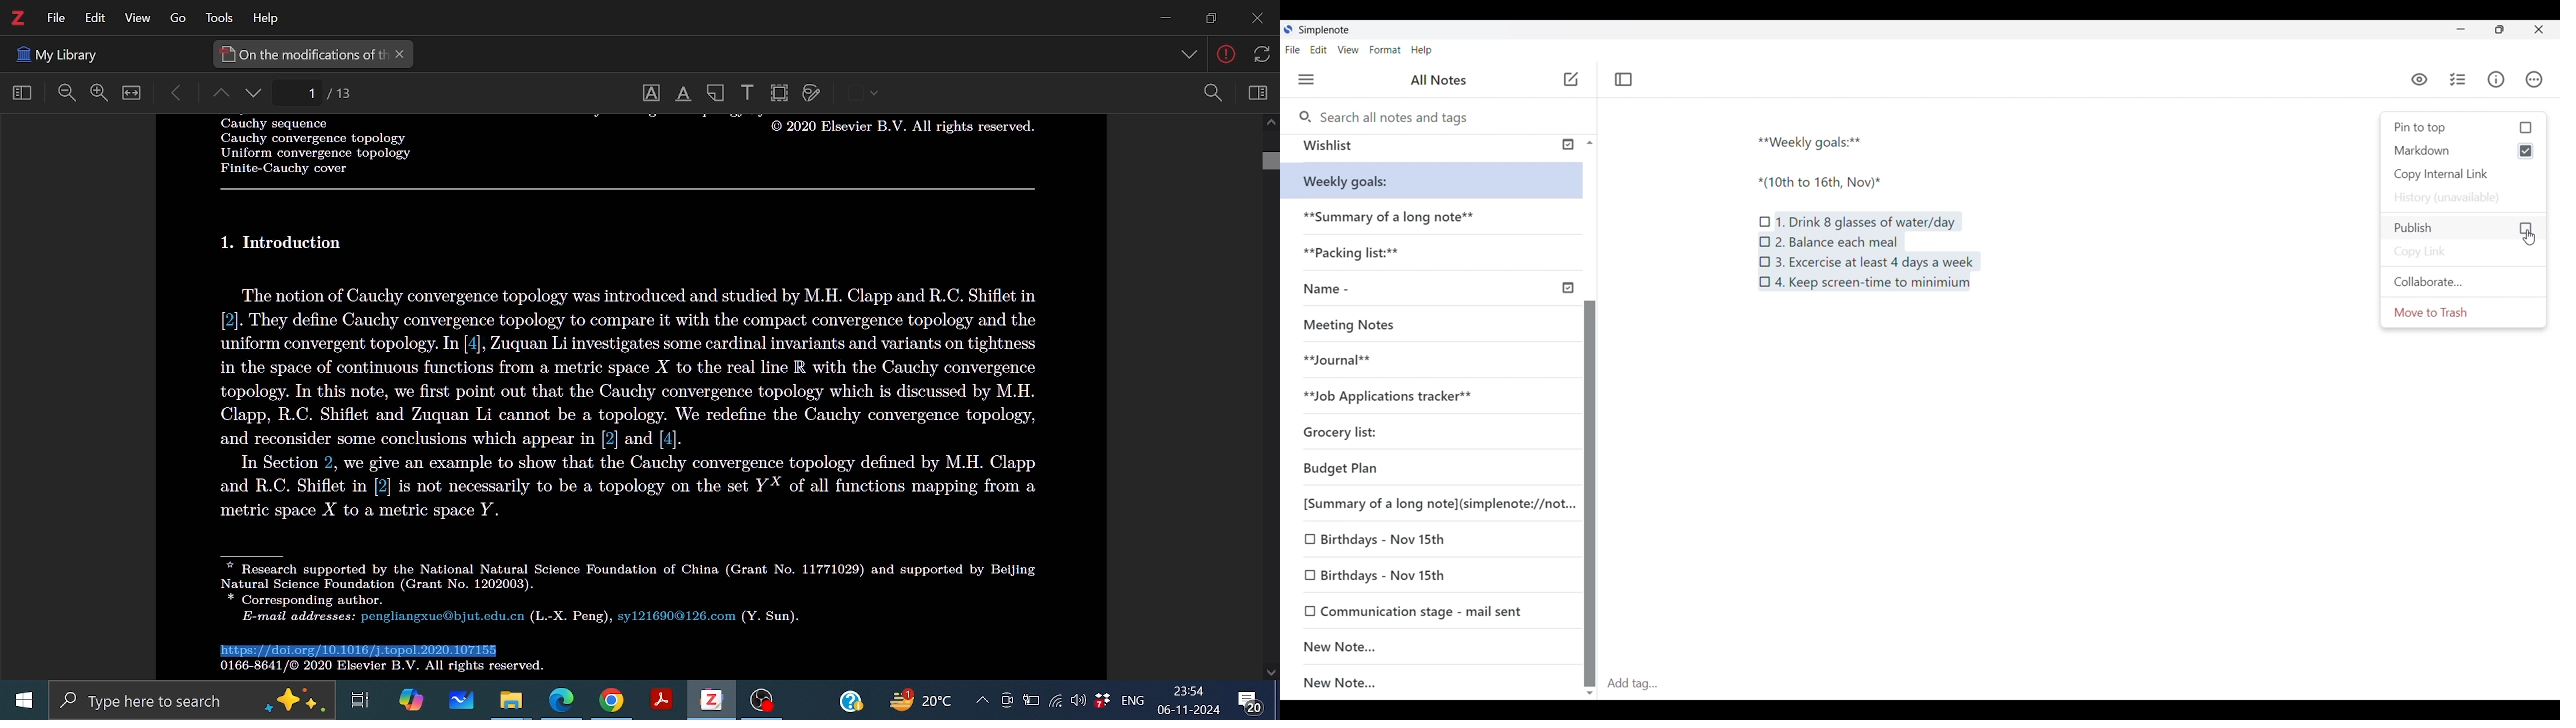 The height and width of the screenshot is (728, 2576). What do you see at coordinates (1436, 289) in the screenshot?
I see `Name` at bounding box center [1436, 289].